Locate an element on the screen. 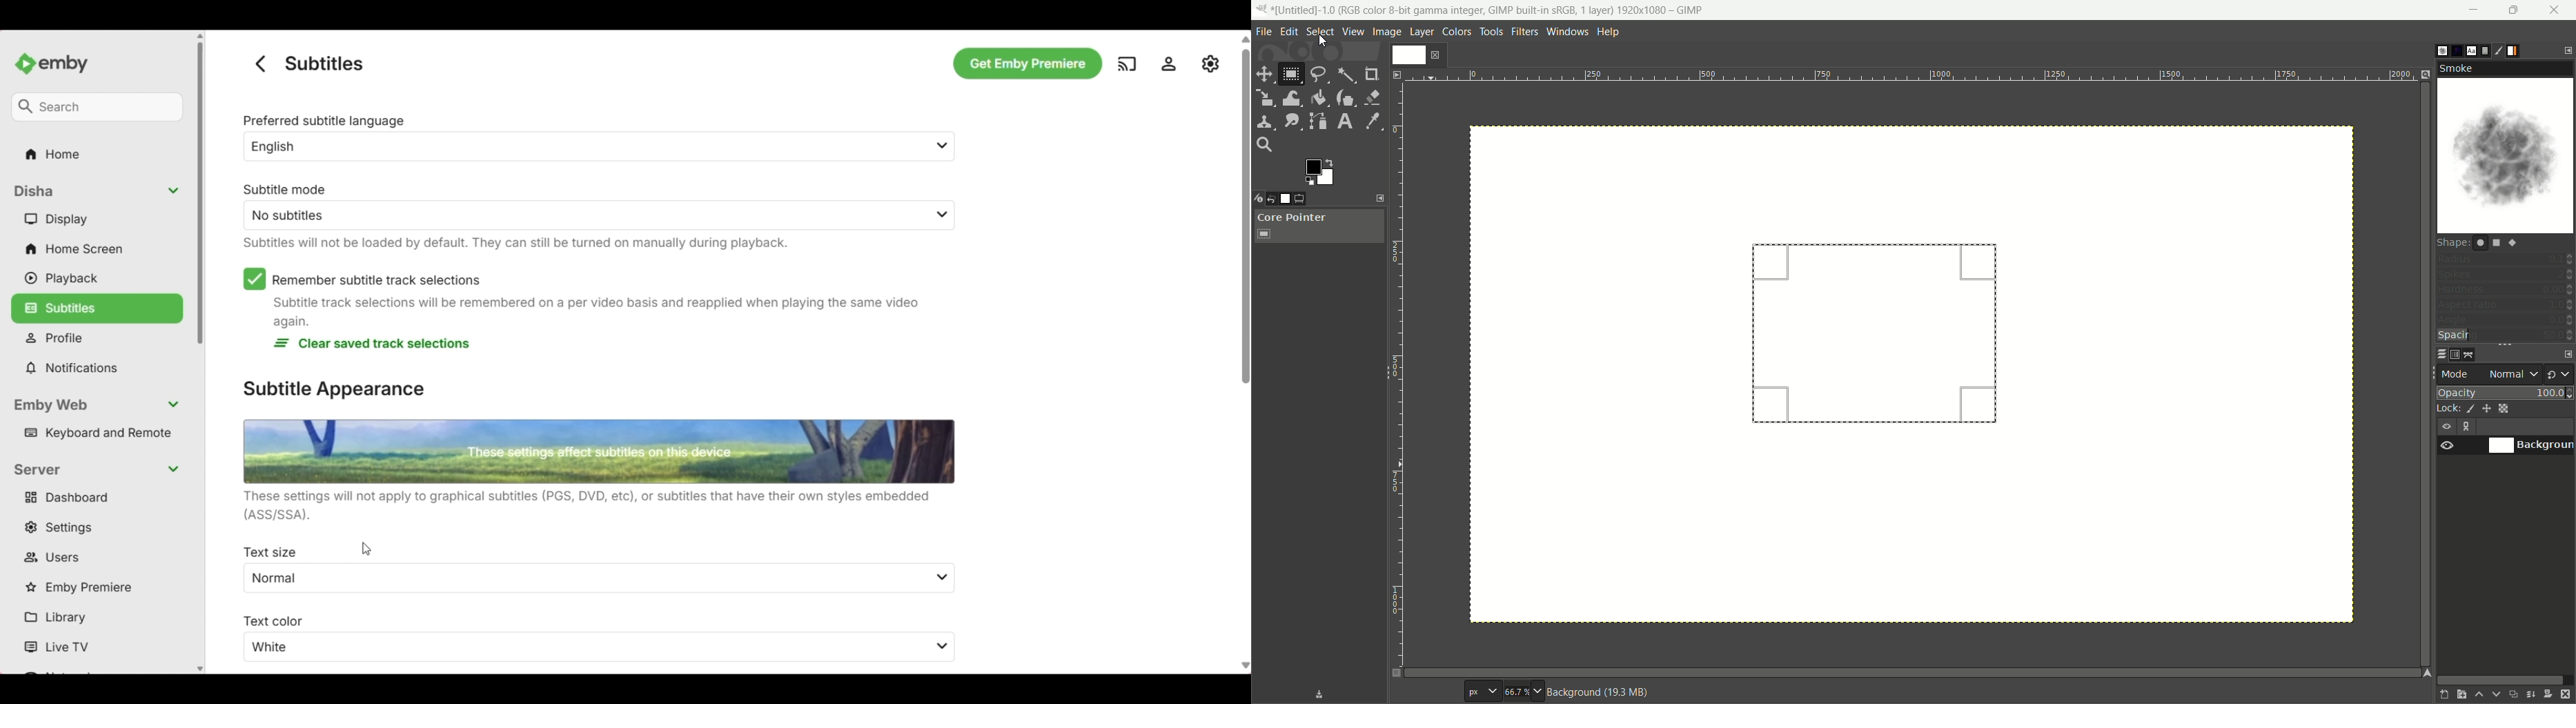 The image size is (2576, 728). Vertical slide bar for left panel is located at coordinates (200, 193).